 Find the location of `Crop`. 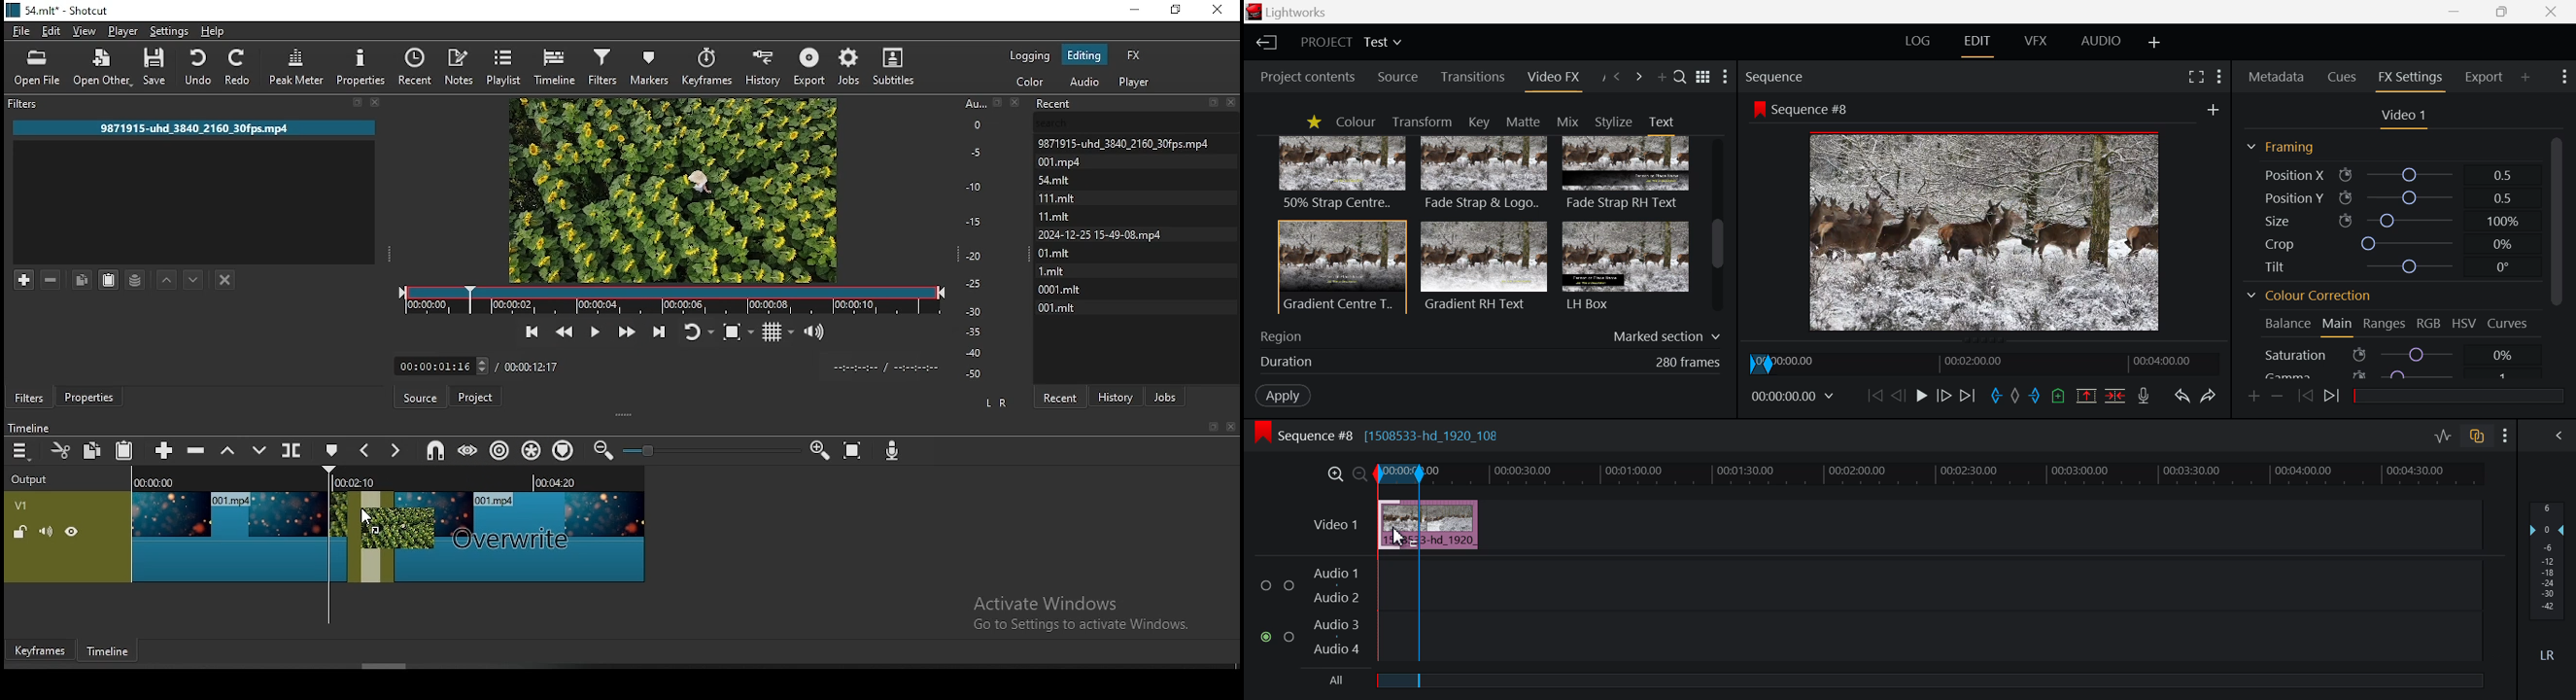

Crop is located at coordinates (2390, 244).